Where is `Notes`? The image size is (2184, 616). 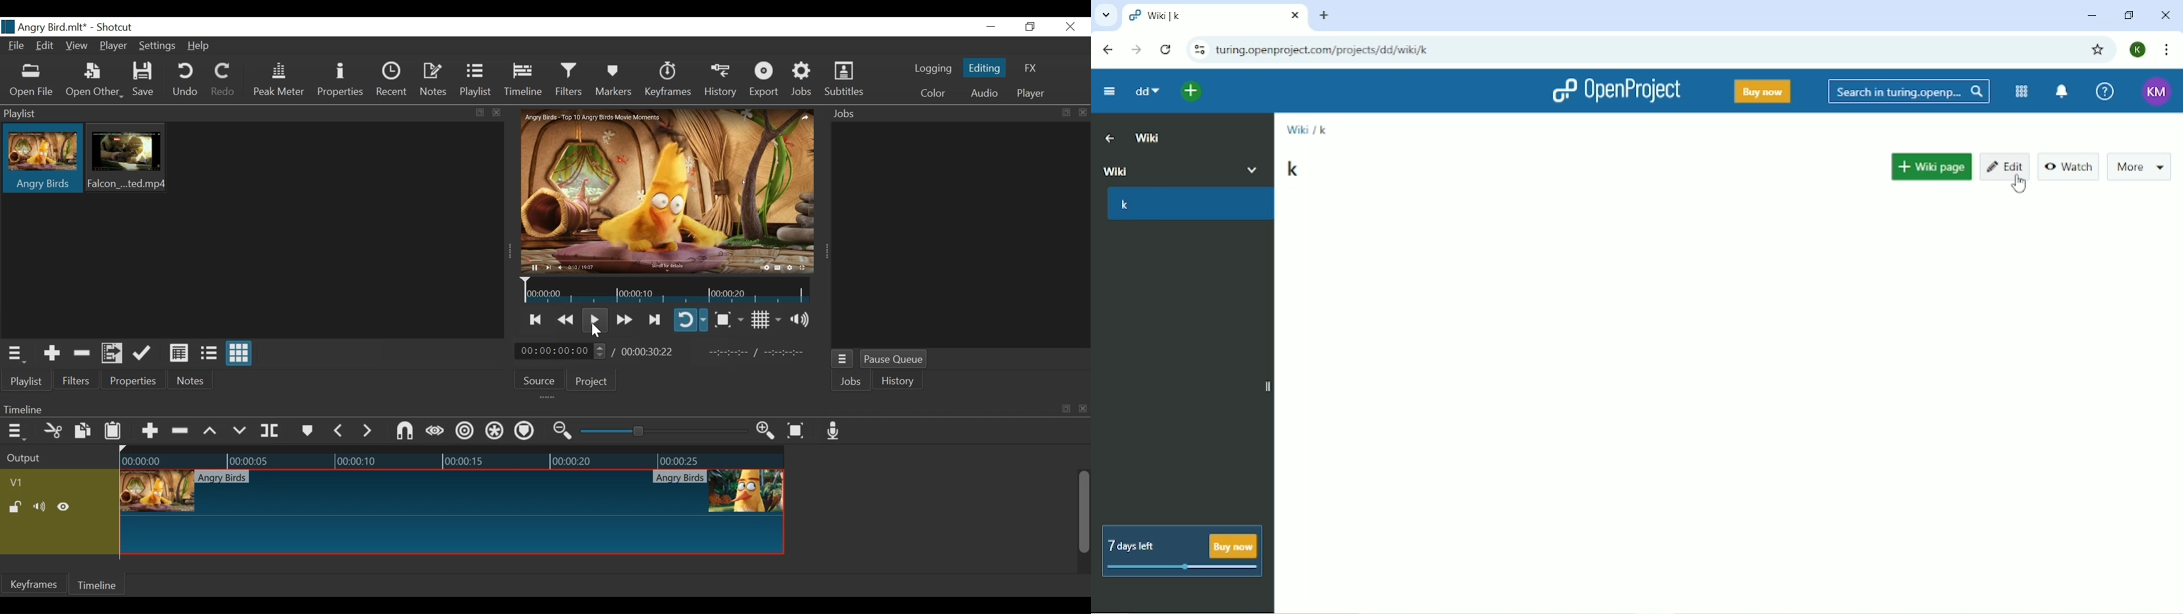 Notes is located at coordinates (435, 81).